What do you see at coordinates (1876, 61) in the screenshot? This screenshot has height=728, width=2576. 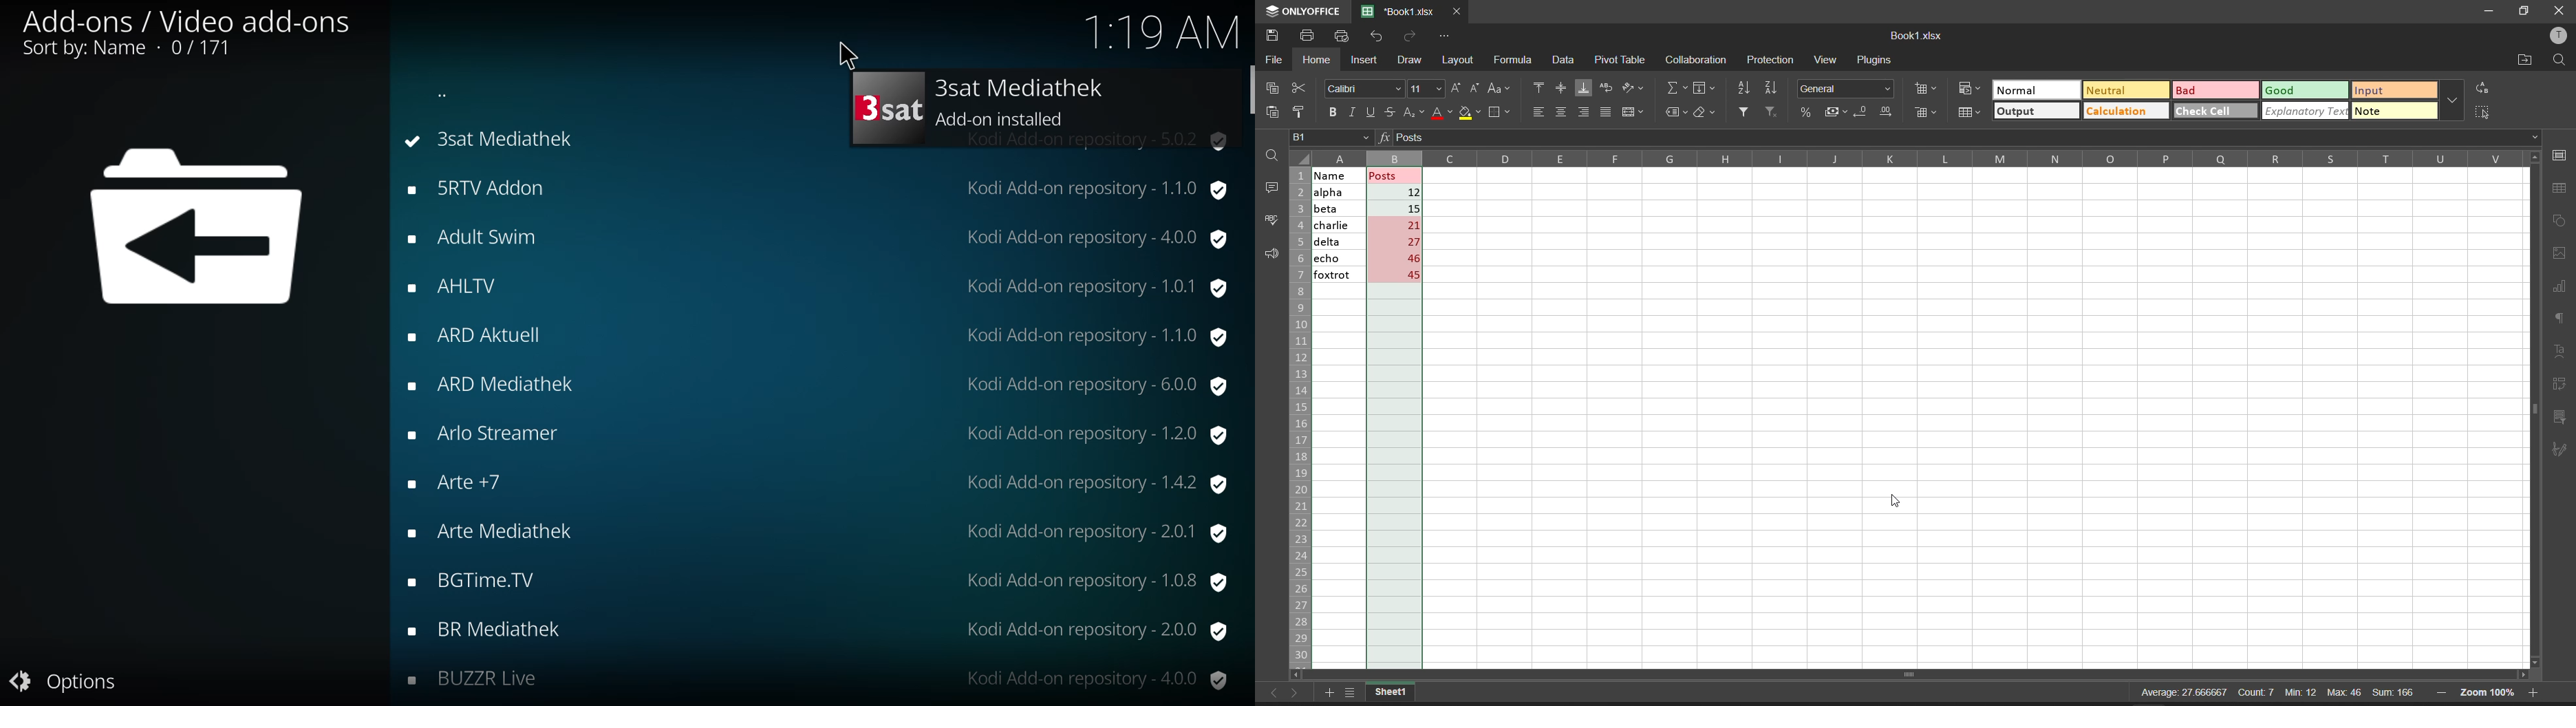 I see `plugins` at bounding box center [1876, 61].